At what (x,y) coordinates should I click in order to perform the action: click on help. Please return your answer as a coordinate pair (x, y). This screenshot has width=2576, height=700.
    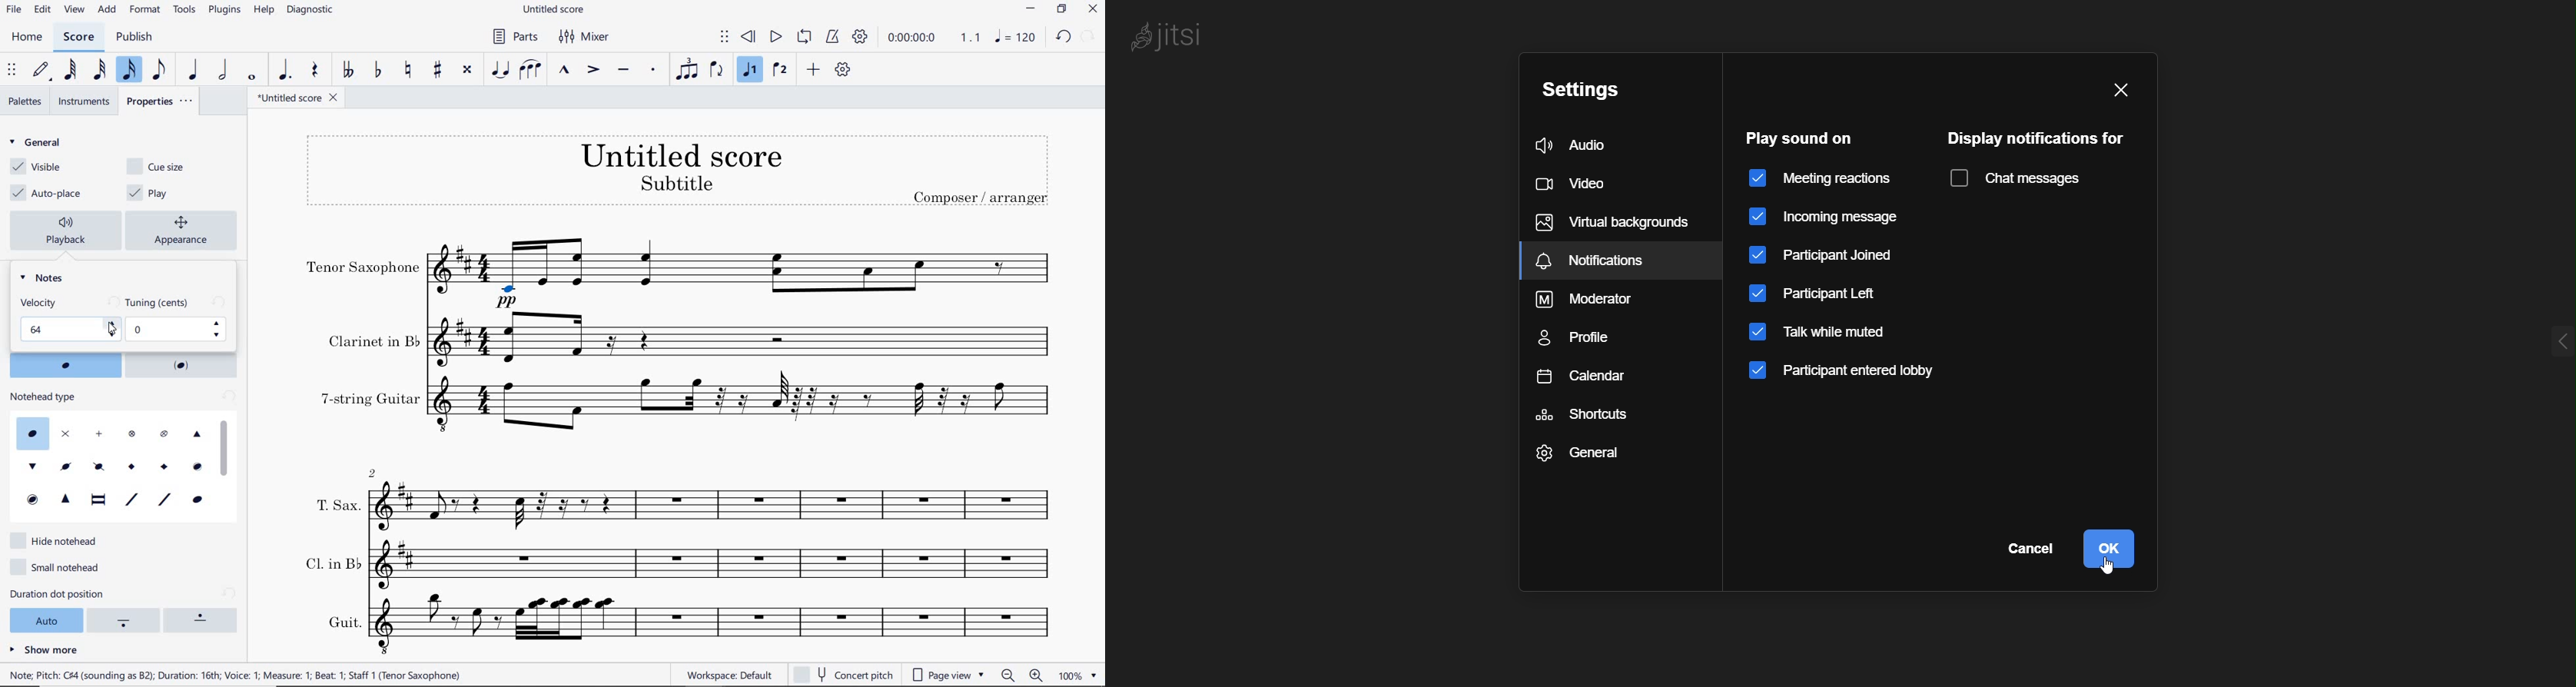
    Looking at the image, I should click on (263, 11).